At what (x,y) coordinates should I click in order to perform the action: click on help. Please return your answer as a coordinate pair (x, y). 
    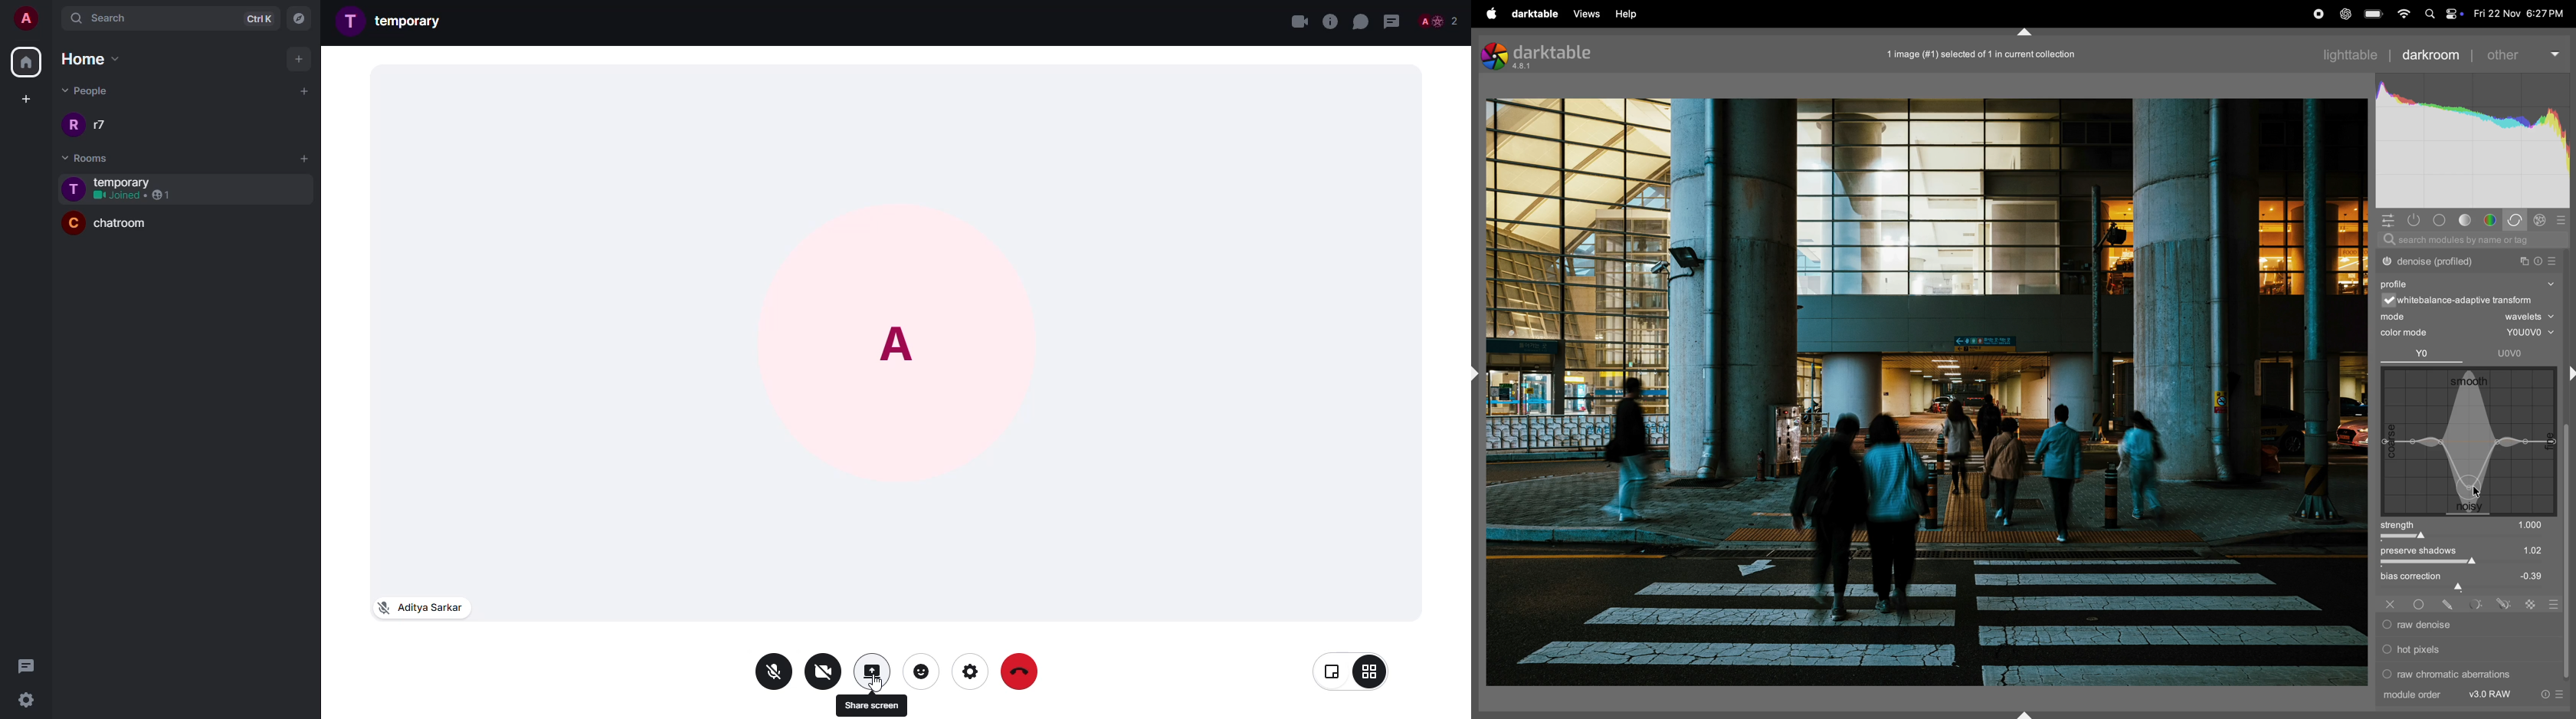
    Looking at the image, I should click on (1630, 15).